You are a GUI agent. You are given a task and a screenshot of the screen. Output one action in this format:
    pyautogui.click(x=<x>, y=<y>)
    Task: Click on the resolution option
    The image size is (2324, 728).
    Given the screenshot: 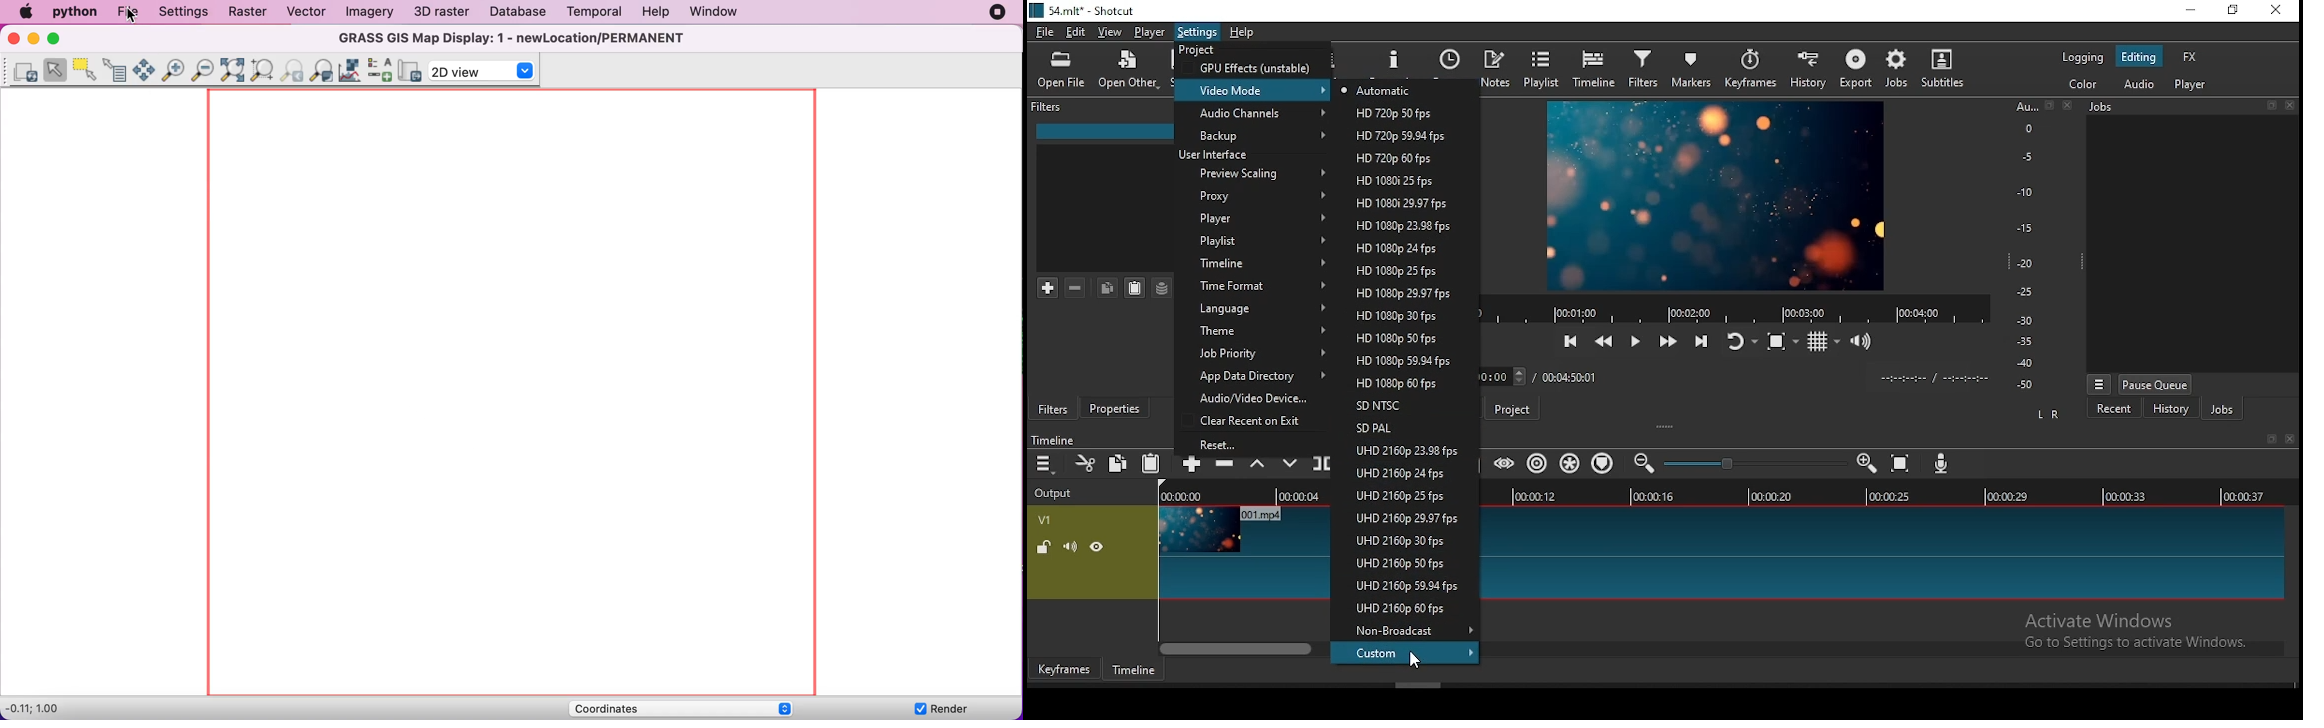 What is the action you would take?
    pyautogui.click(x=1406, y=588)
    